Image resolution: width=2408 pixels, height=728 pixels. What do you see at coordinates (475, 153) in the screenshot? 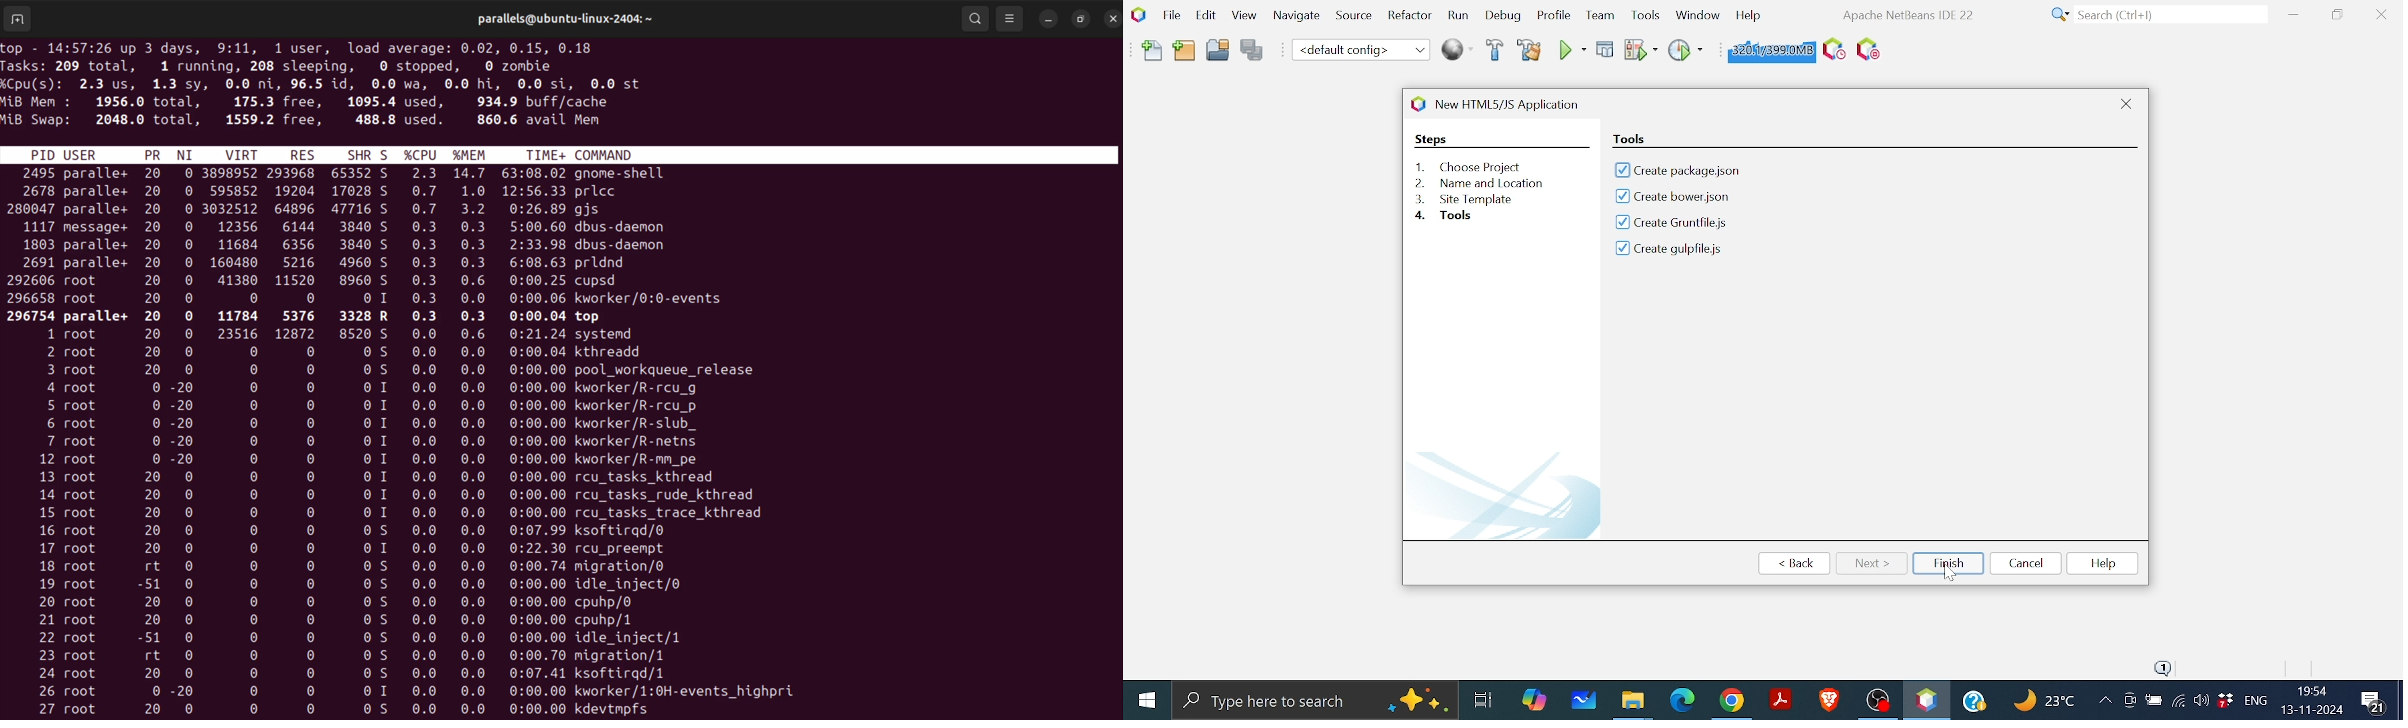
I see `% mem` at bounding box center [475, 153].